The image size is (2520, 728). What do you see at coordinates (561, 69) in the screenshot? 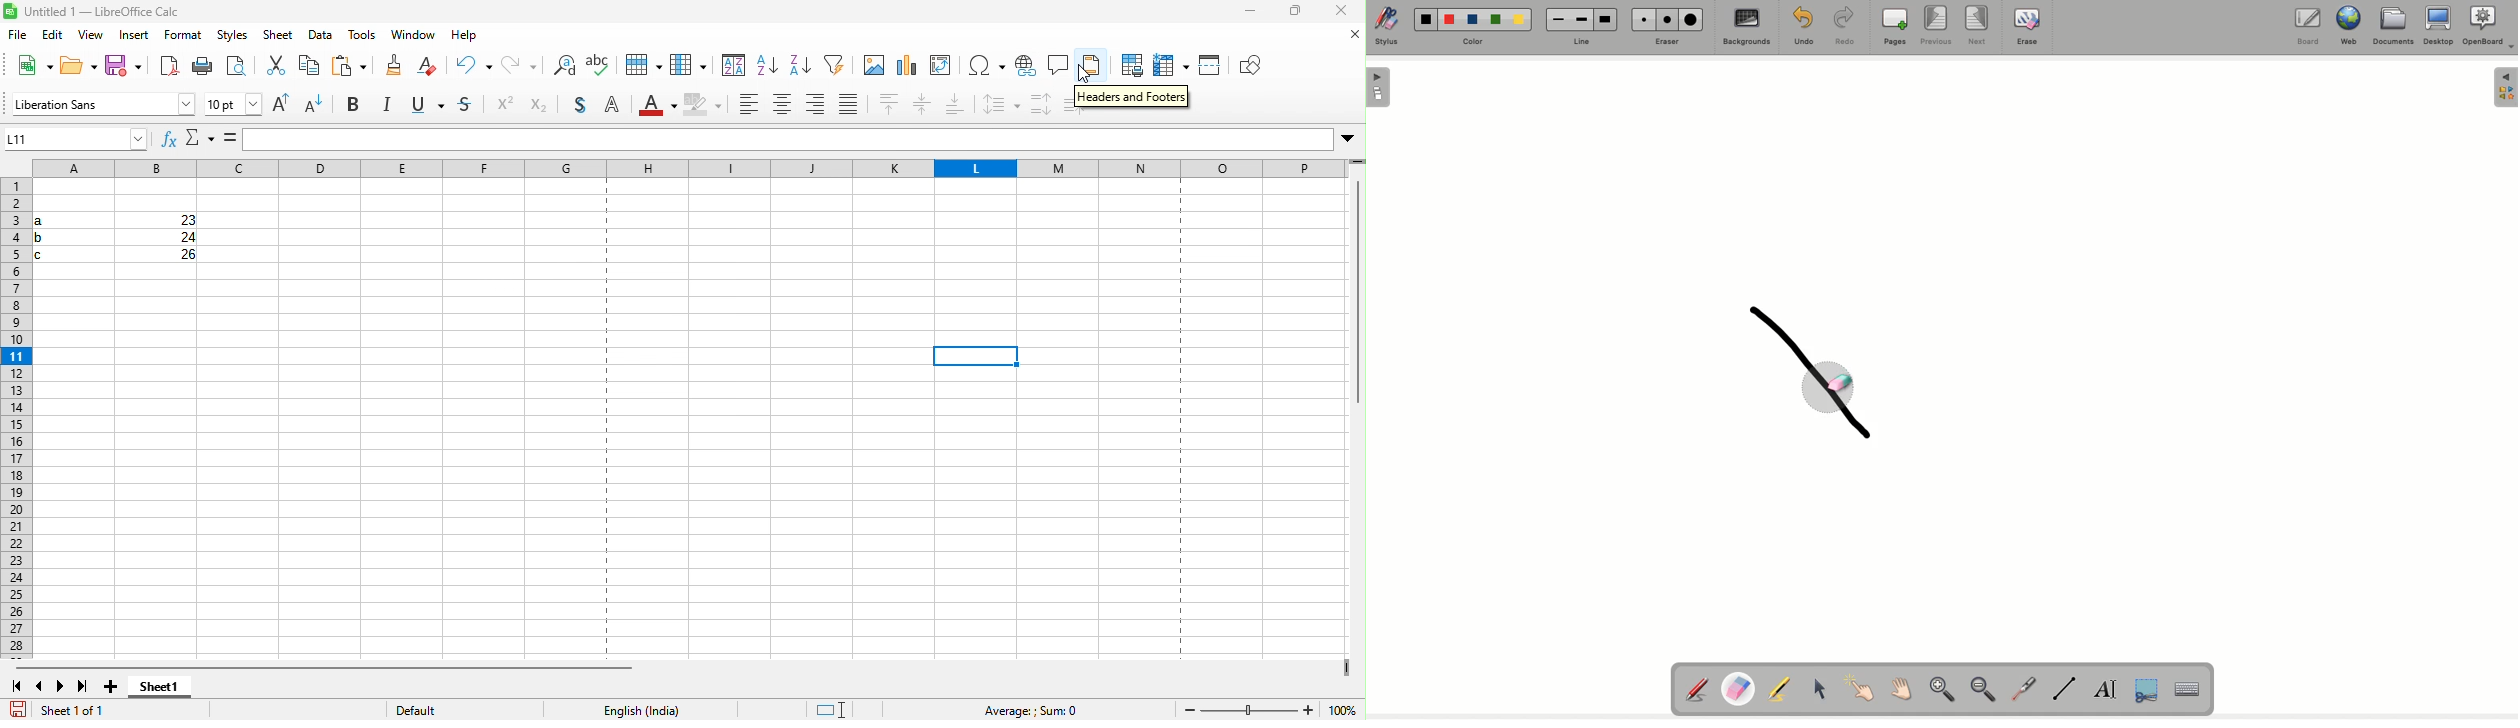
I see `spelling` at bounding box center [561, 69].